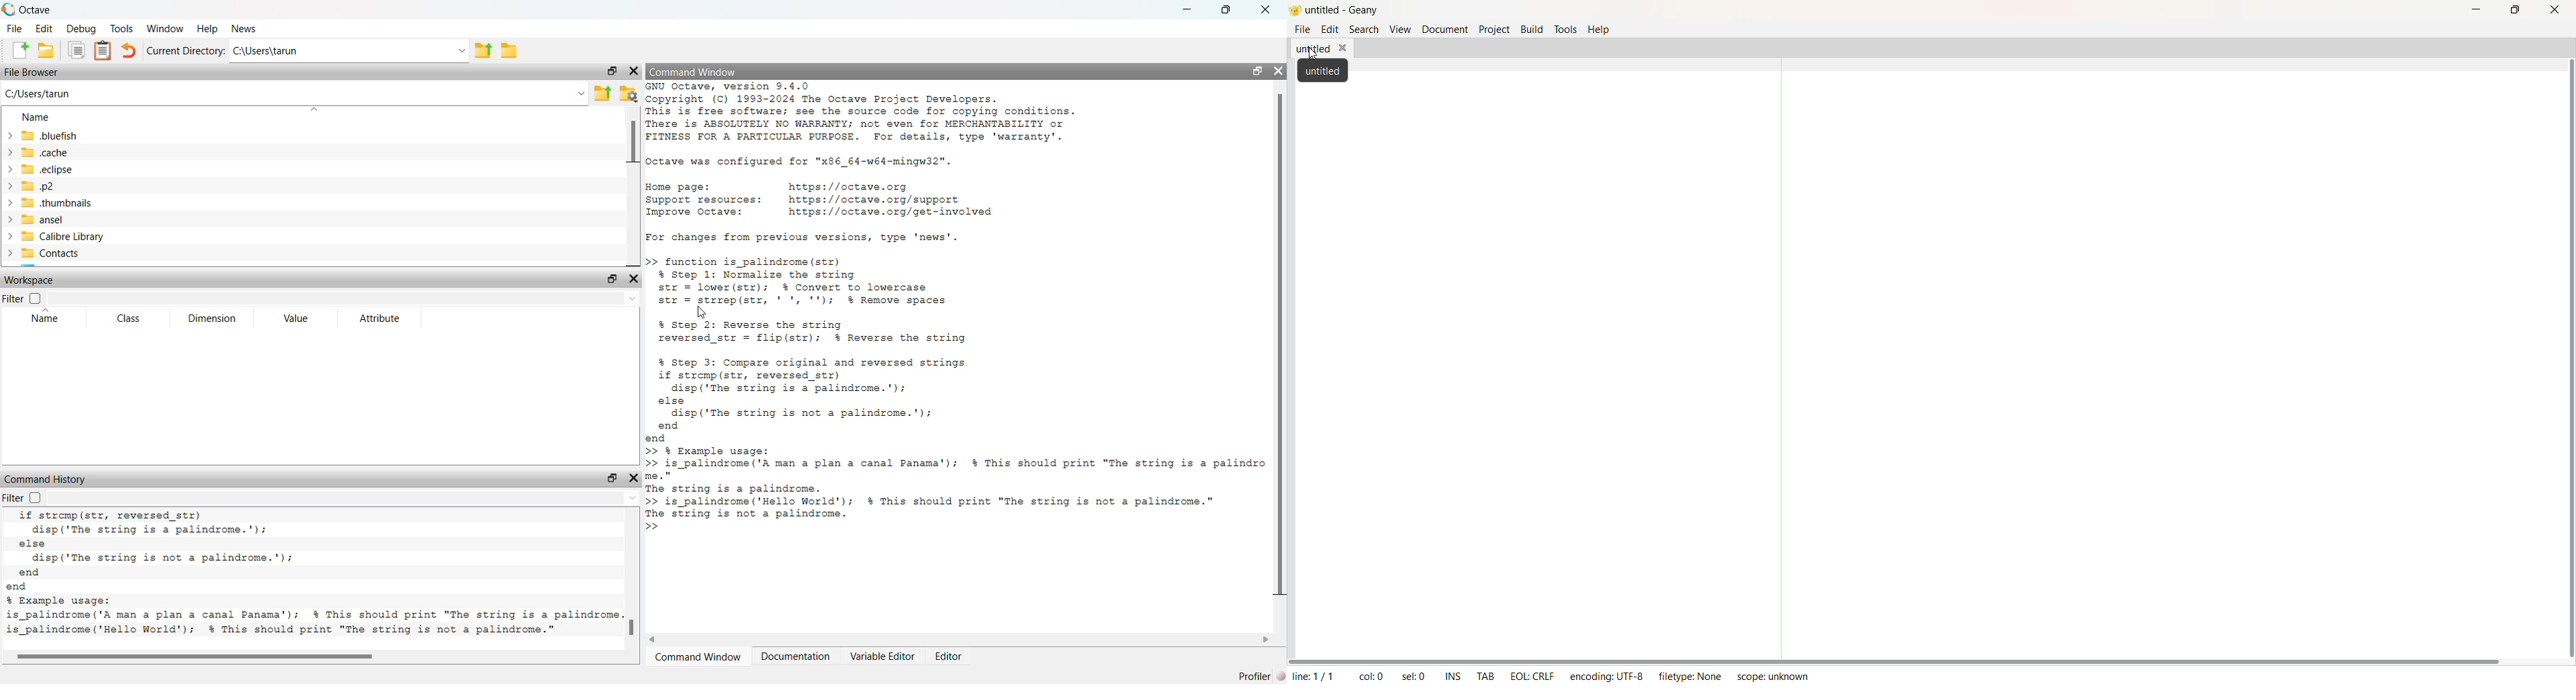 The width and height of the screenshot is (2576, 700). Describe the element at coordinates (1324, 72) in the screenshot. I see `untitled` at that location.